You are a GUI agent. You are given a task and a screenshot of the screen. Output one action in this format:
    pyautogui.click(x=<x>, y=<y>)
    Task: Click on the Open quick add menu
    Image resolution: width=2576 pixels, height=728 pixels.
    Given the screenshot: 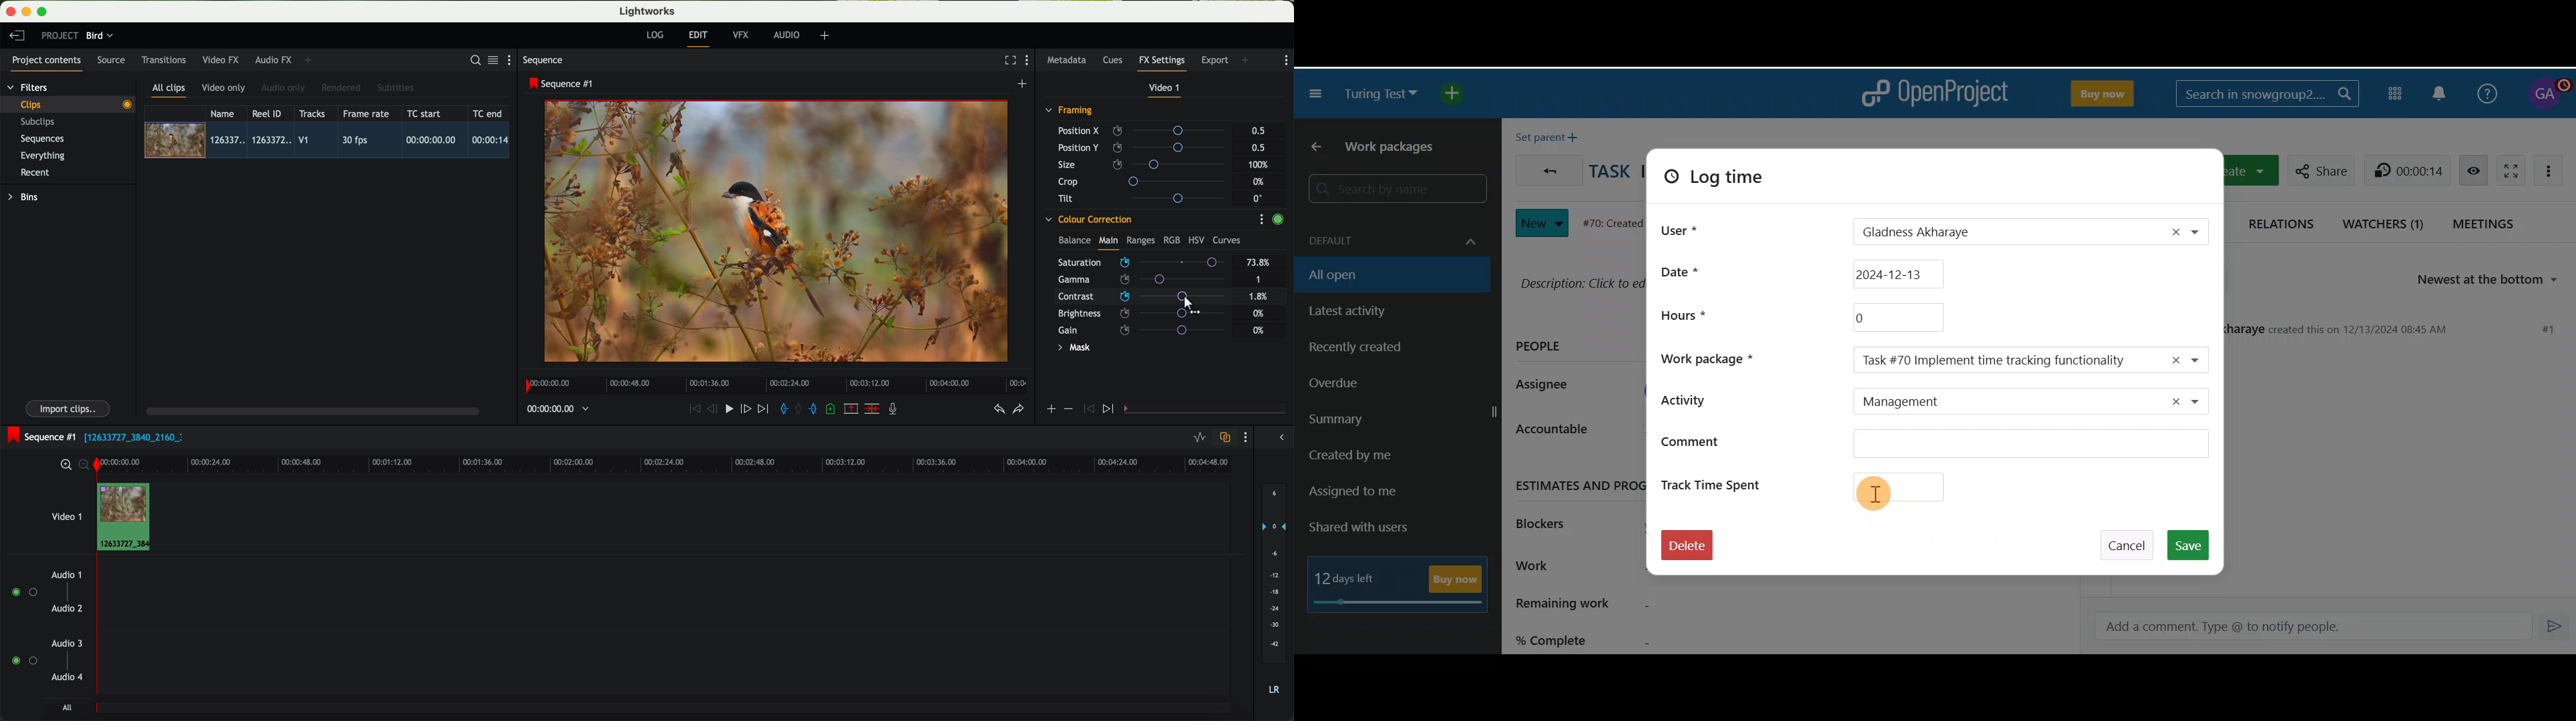 What is the action you would take?
    pyautogui.click(x=1458, y=93)
    